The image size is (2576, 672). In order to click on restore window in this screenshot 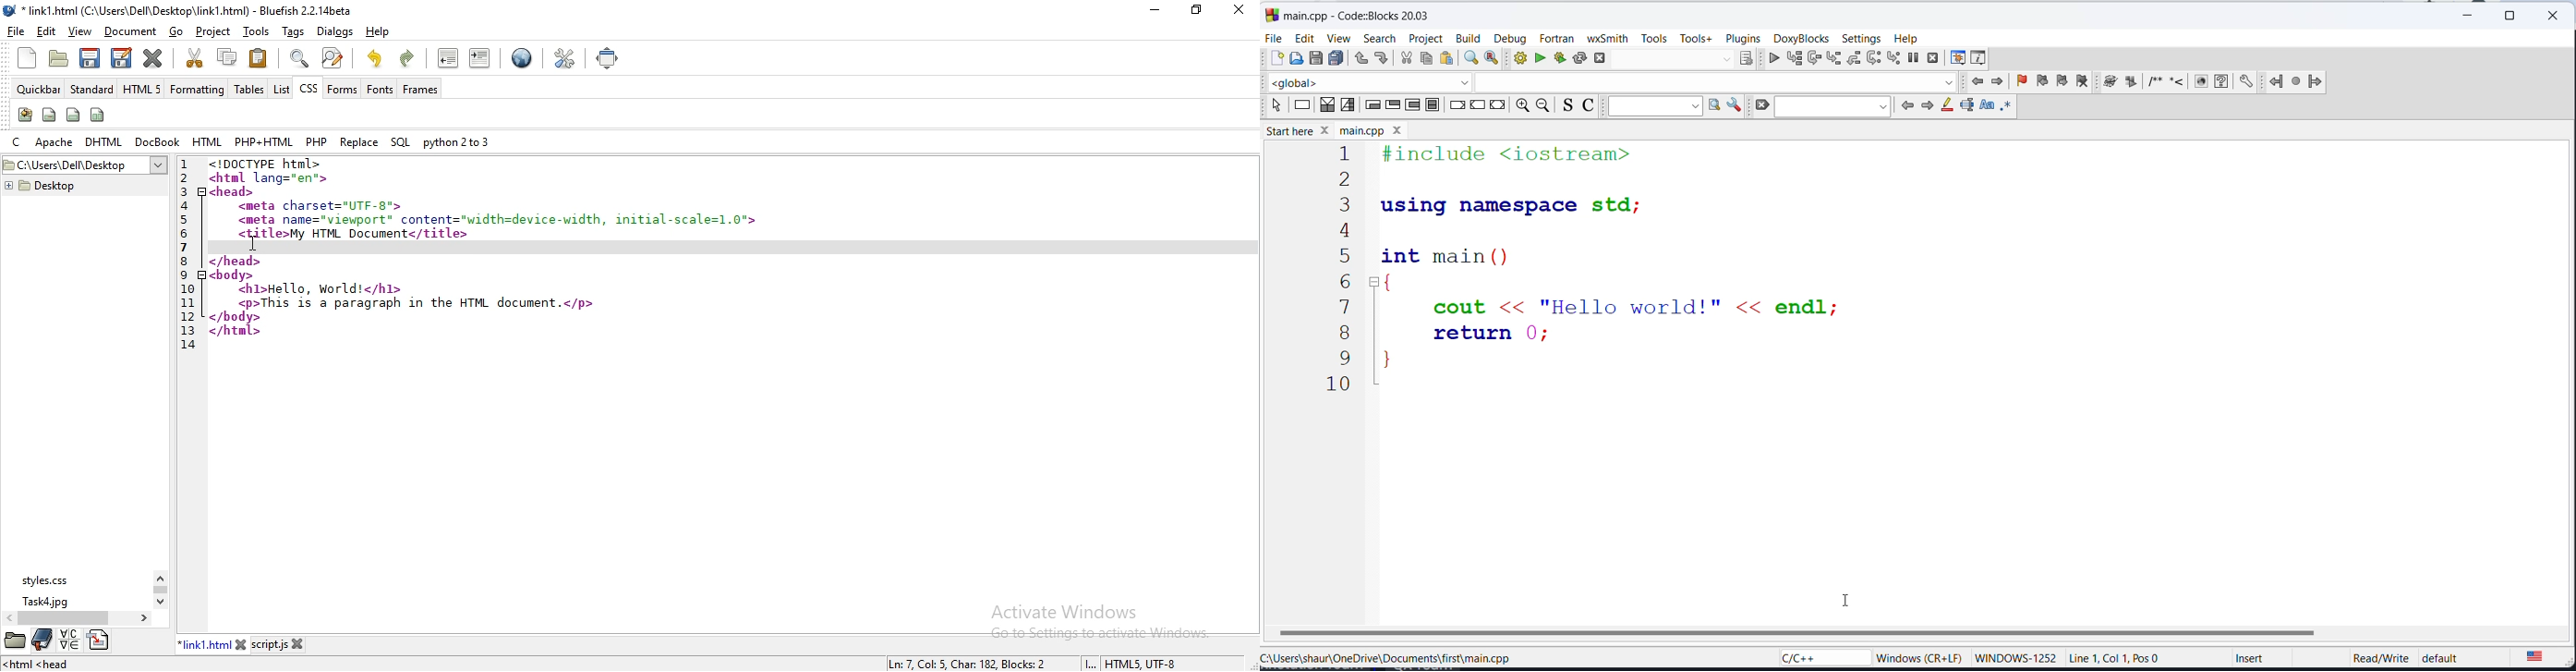, I will do `click(1193, 9)`.